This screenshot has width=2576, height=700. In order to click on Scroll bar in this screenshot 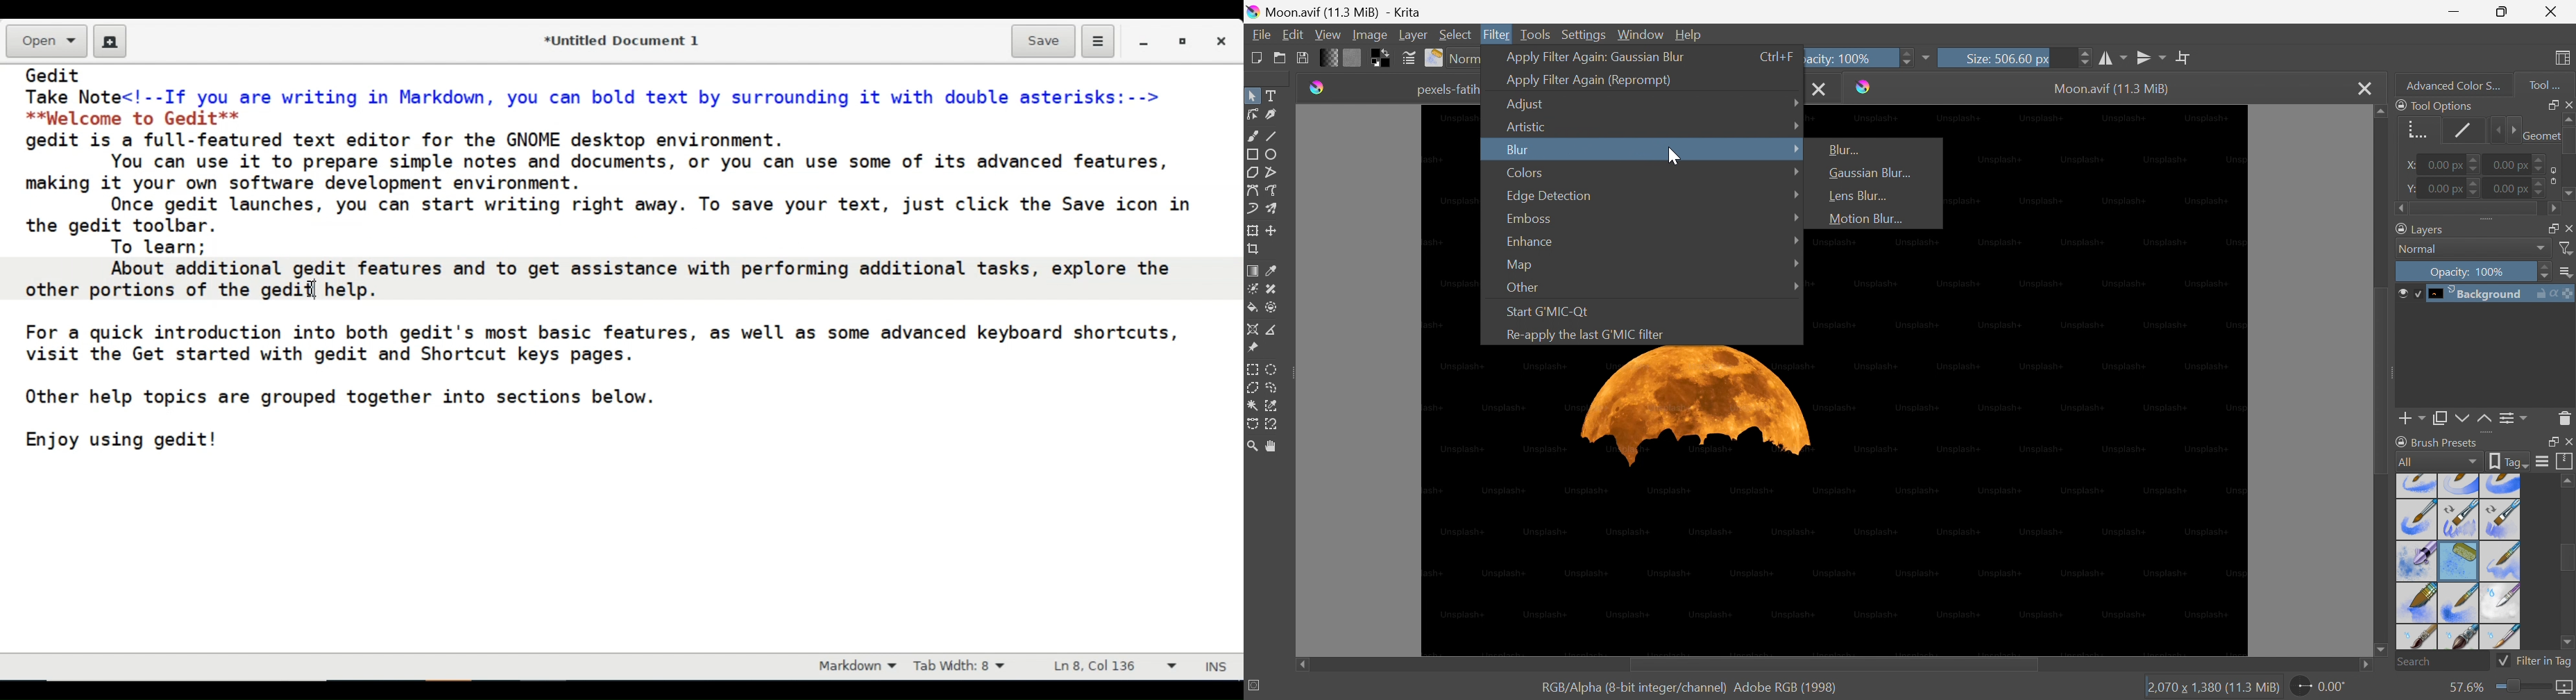, I will do `click(1831, 665)`.